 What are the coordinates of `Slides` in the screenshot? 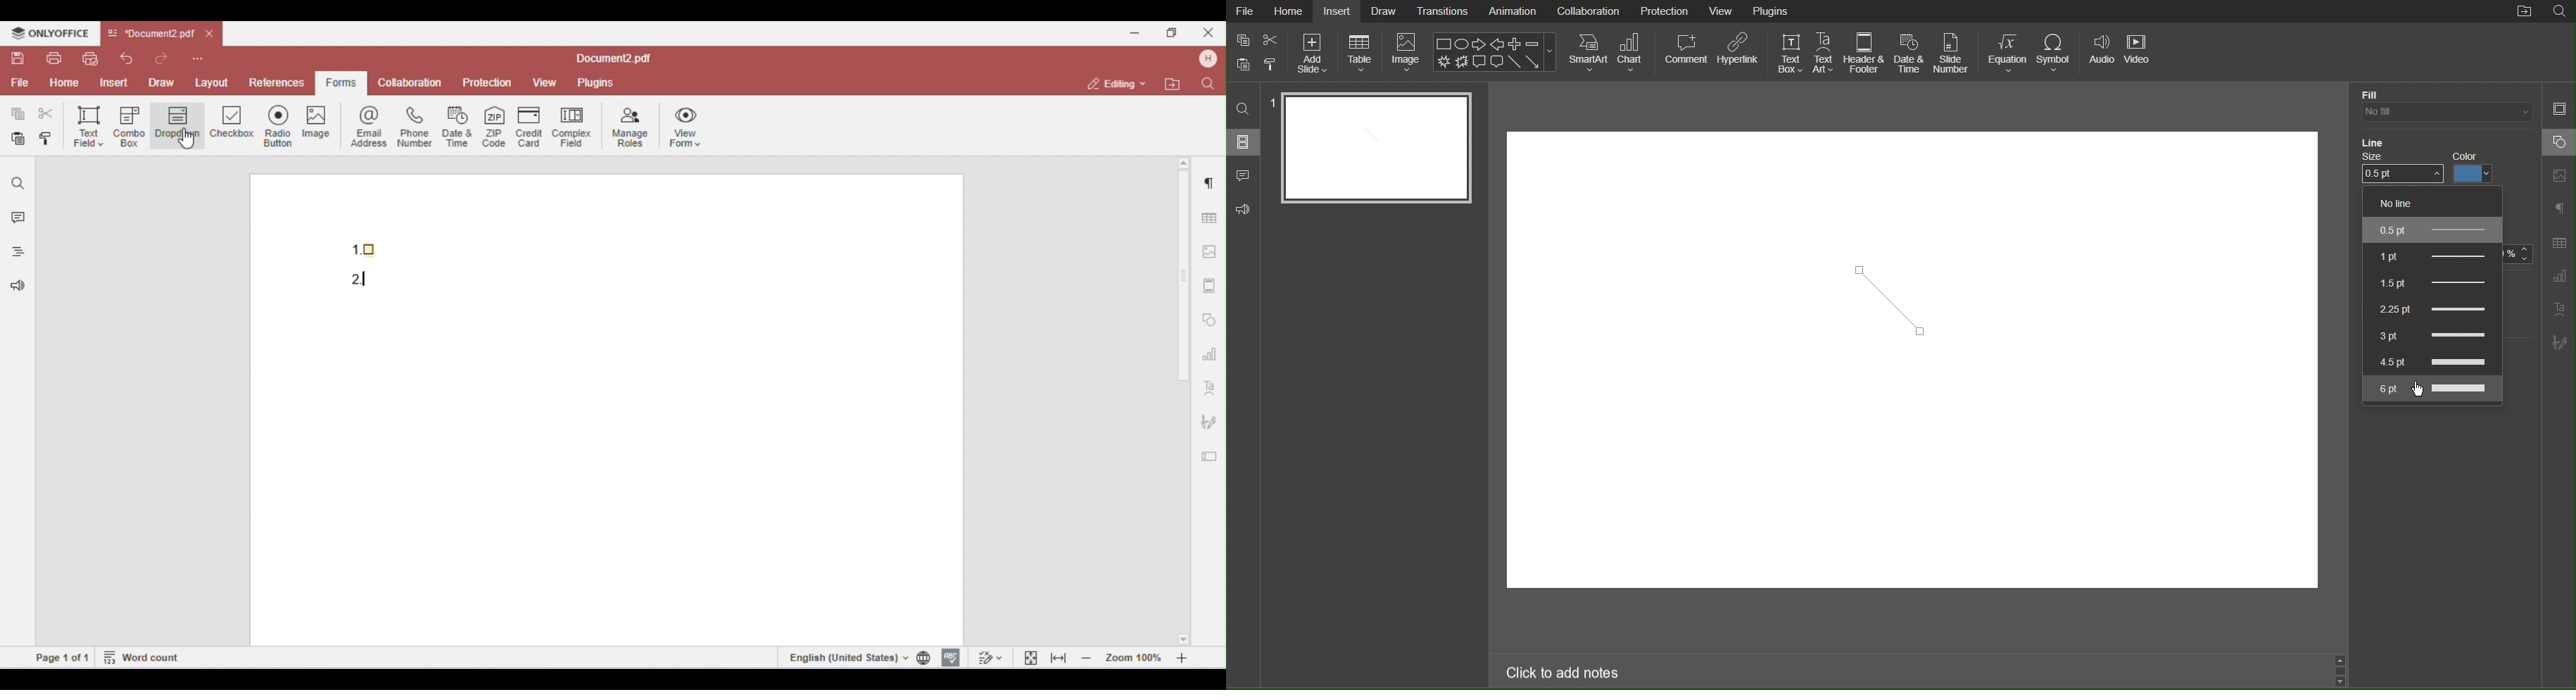 It's located at (1244, 142).